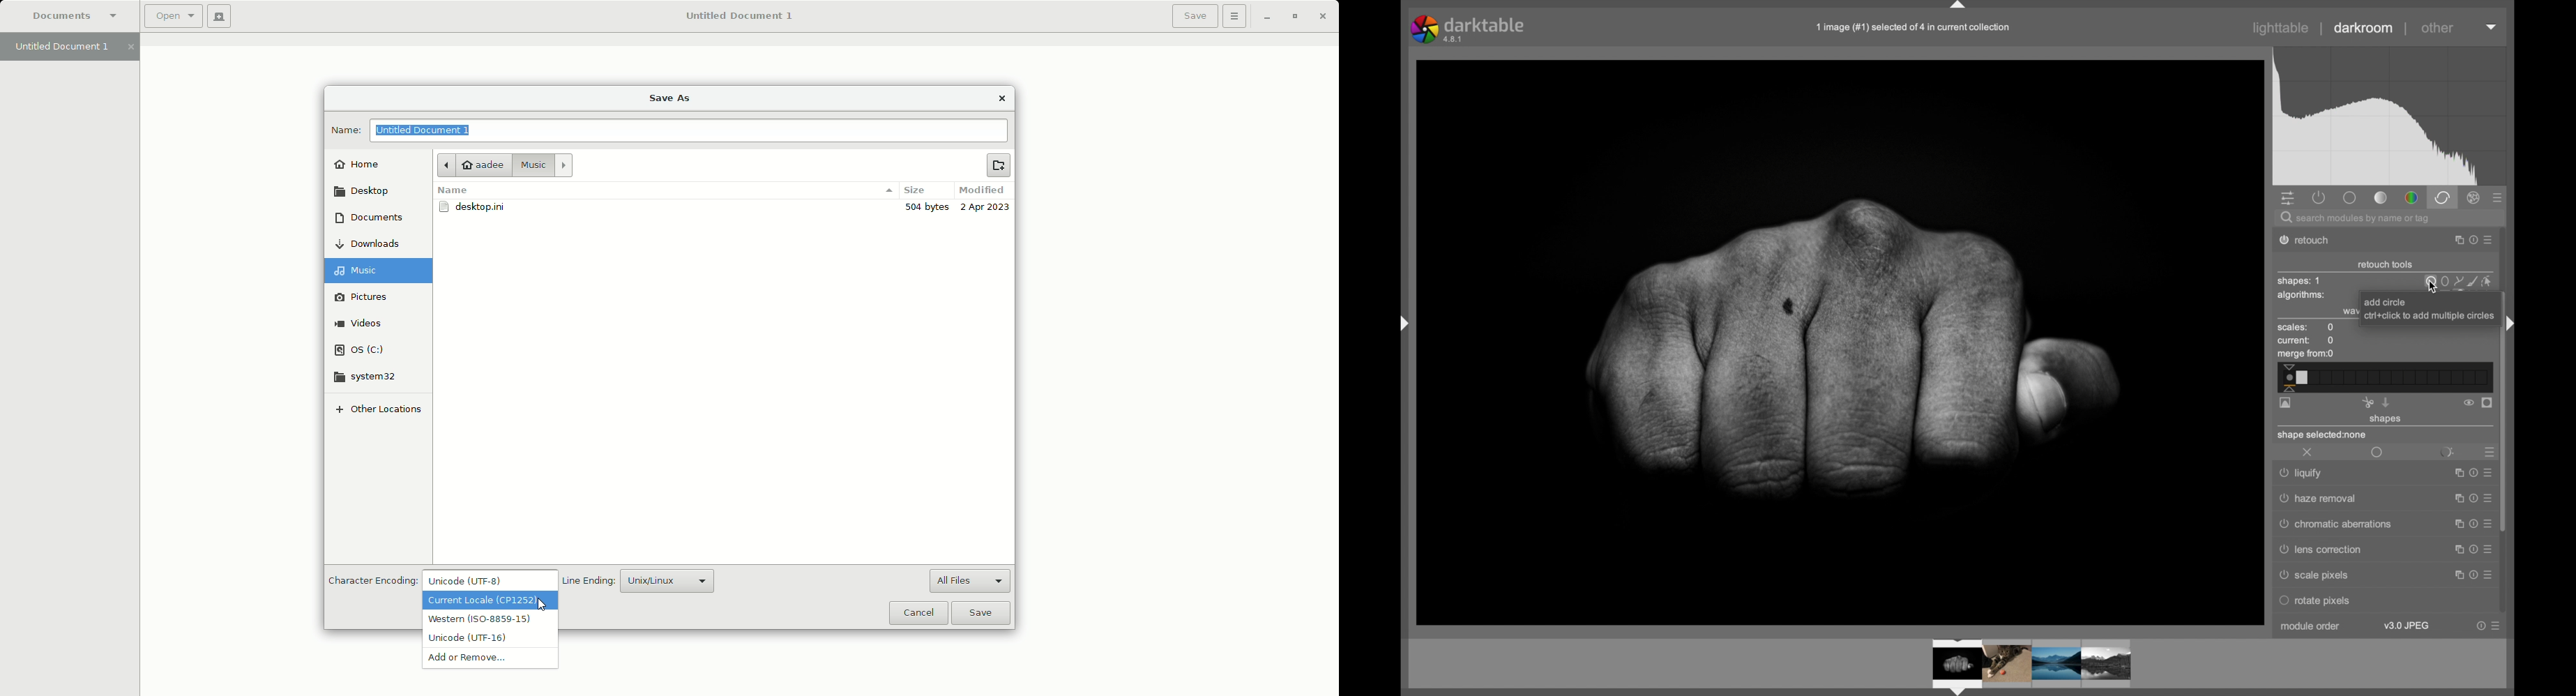 The image size is (2576, 700). What do you see at coordinates (1294, 16) in the screenshot?
I see `Restore` at bounding box center [1294, 16].